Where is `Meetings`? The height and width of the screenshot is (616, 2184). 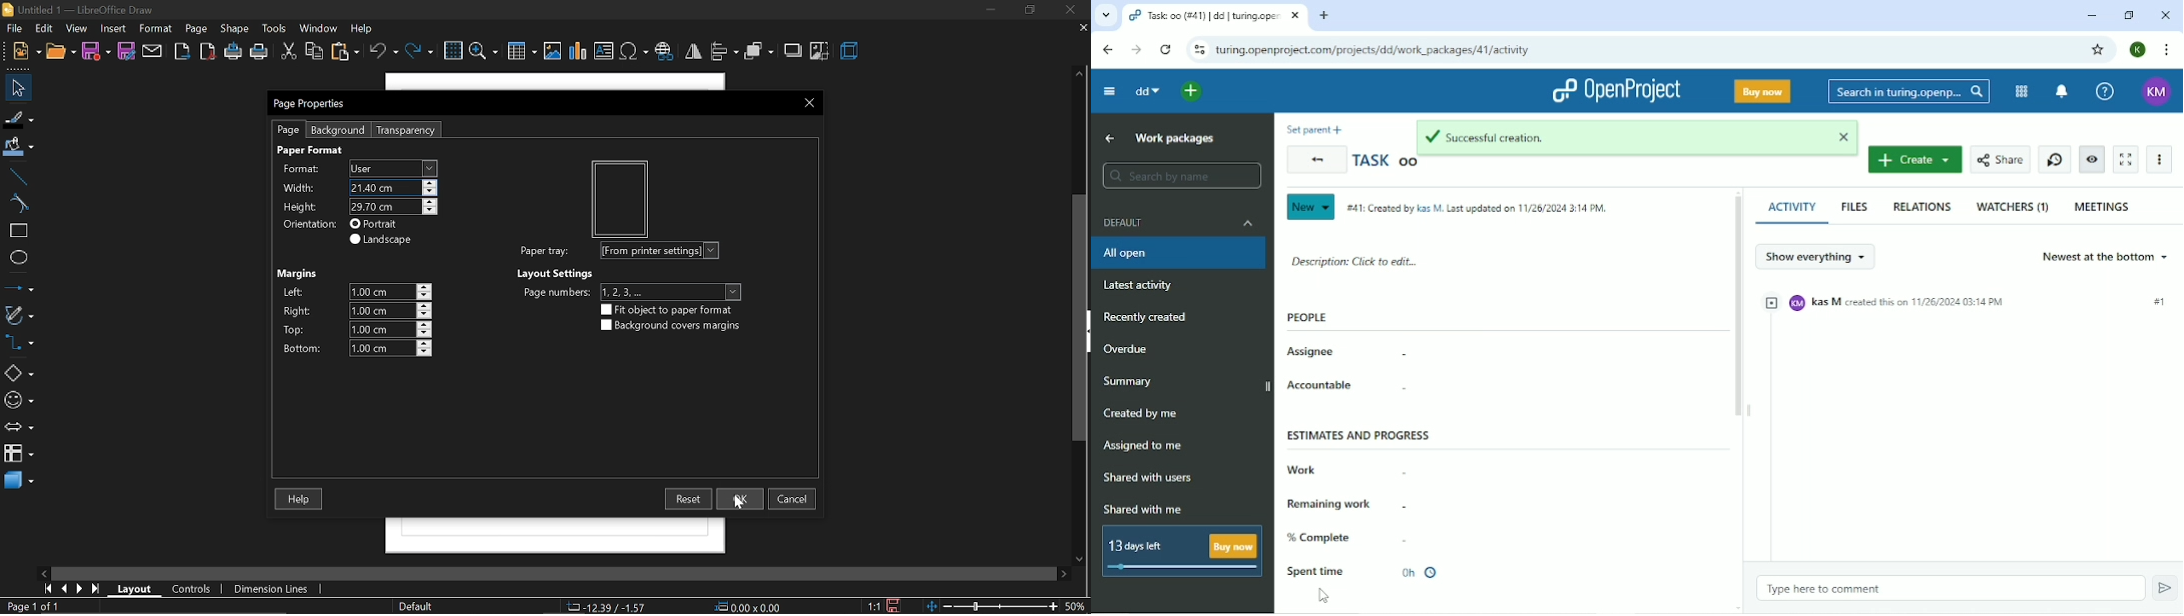 Meetings is located at coordinates (2103, 206).